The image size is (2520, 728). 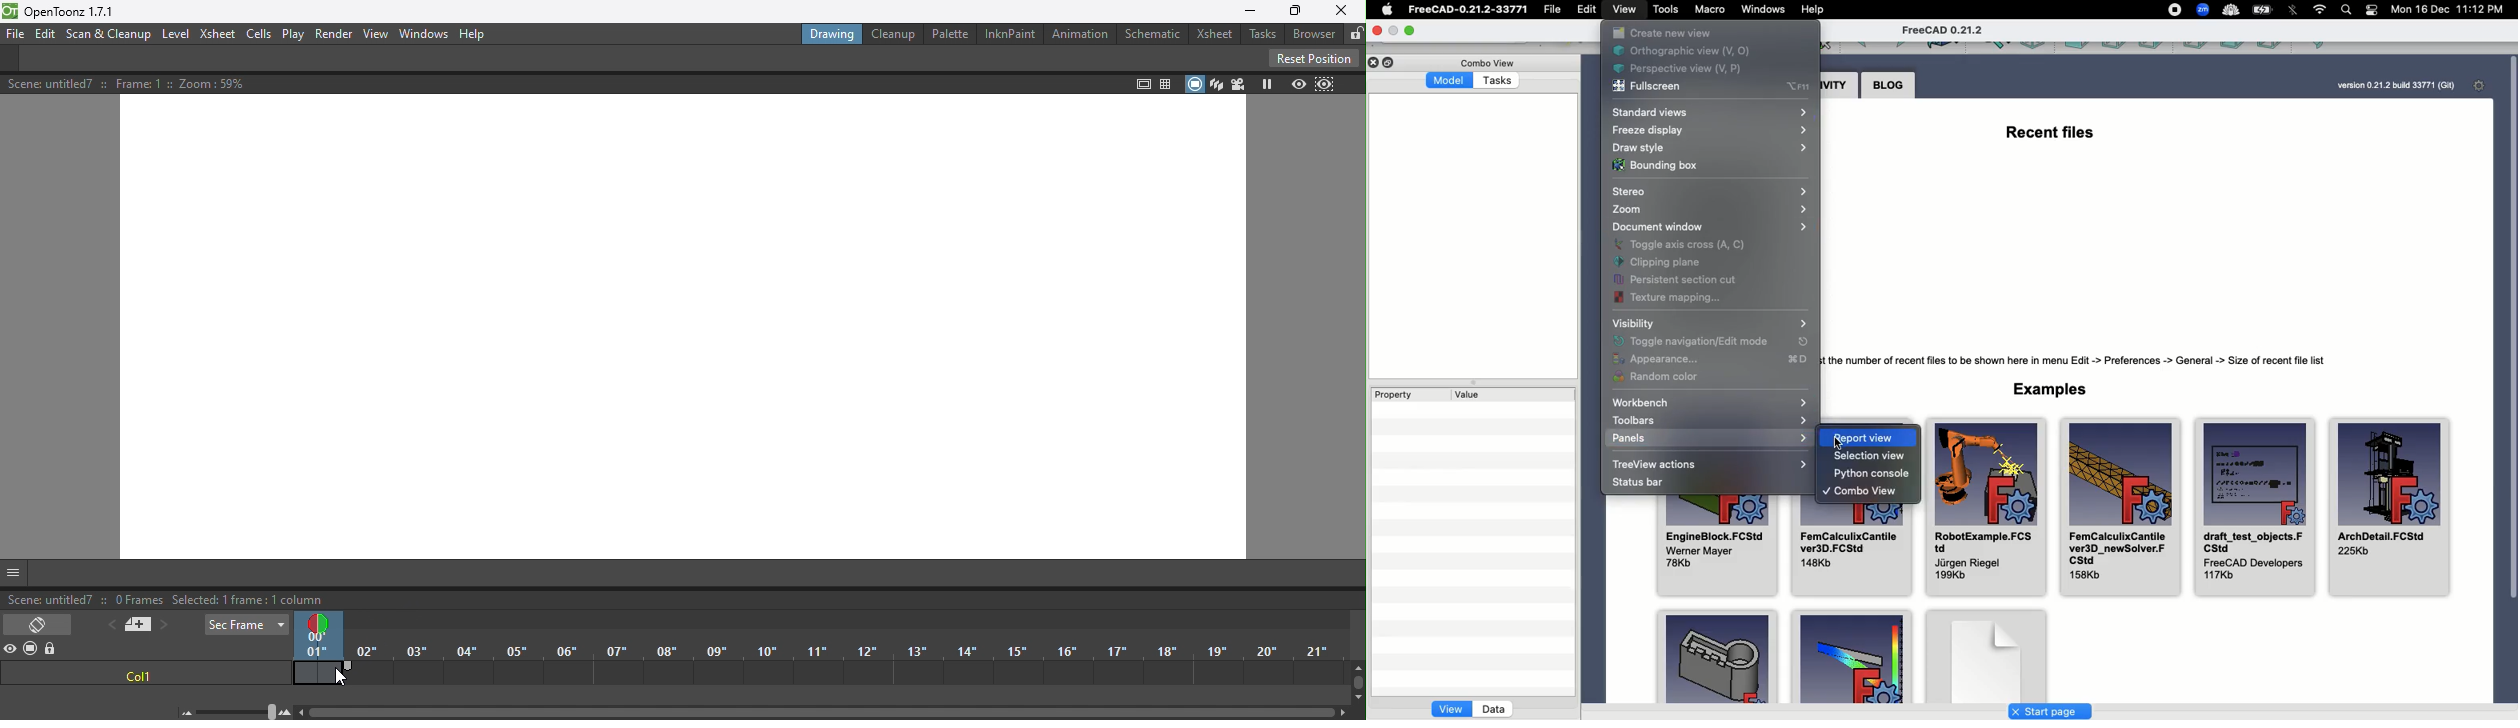 I want to click on Settings, so click(x=2482, y=87).